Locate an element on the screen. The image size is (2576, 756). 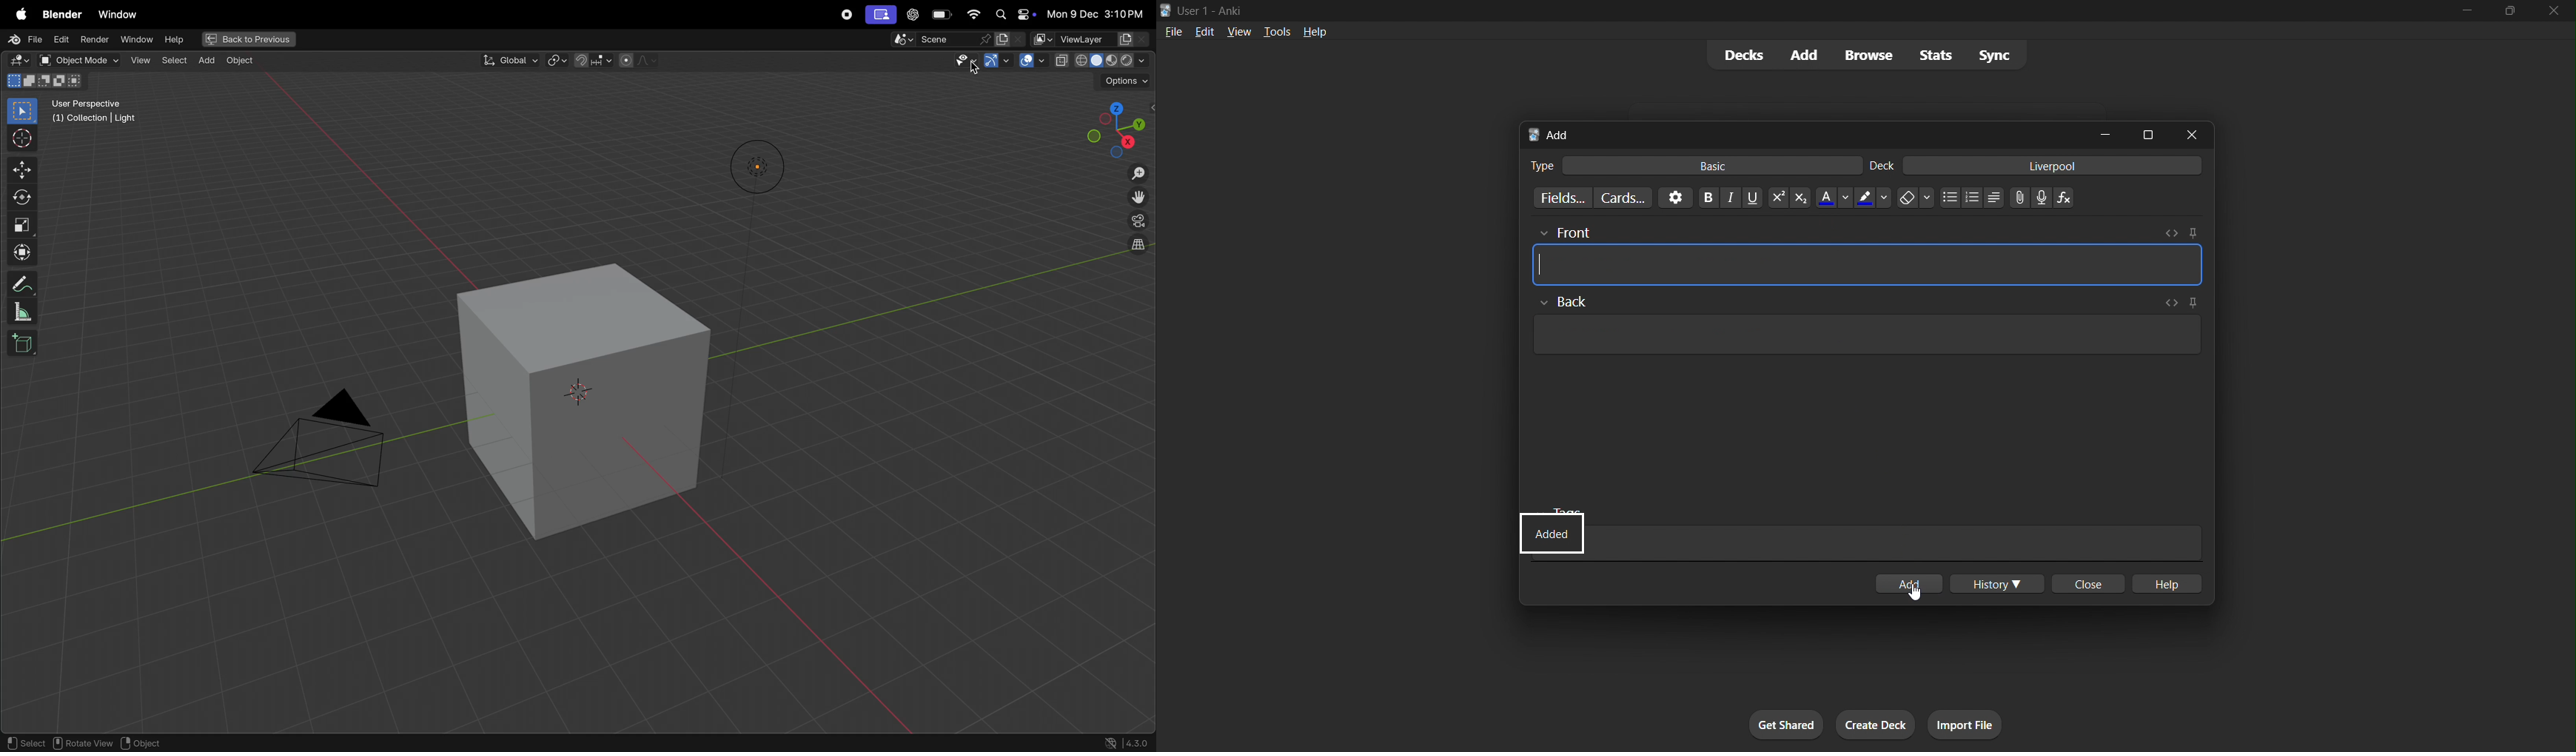
mode is located at coordinates (45, 81).